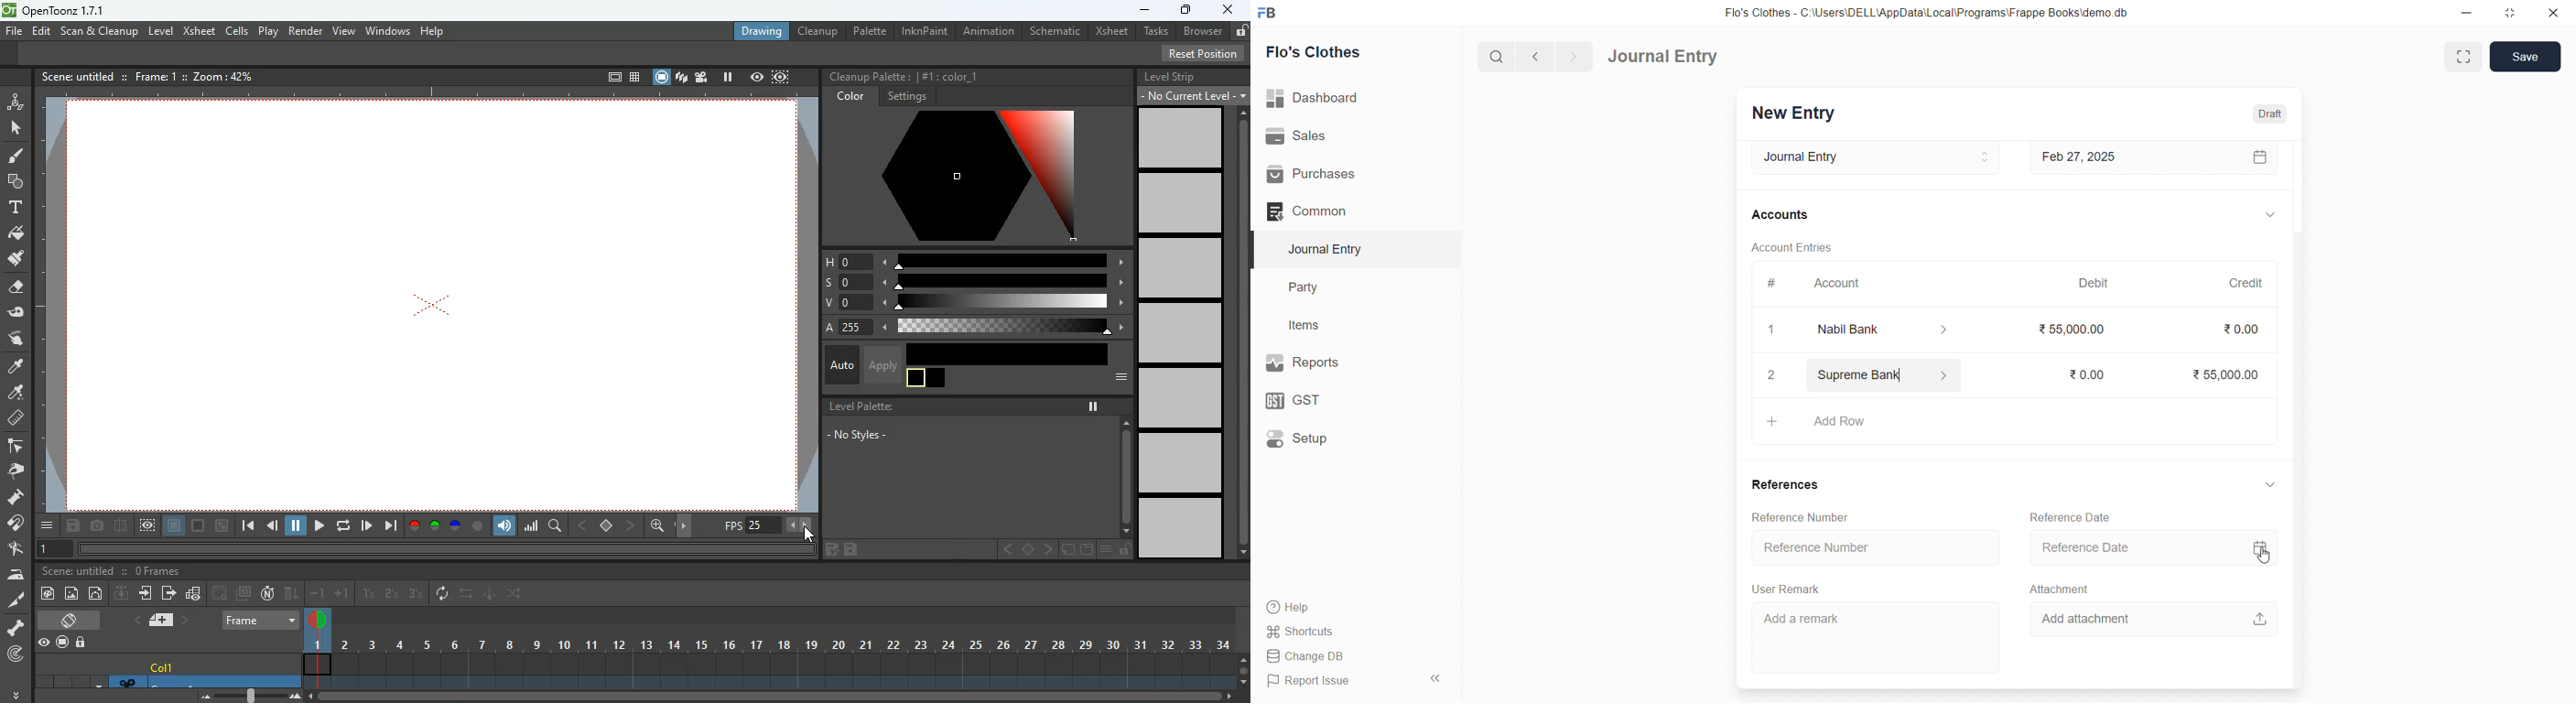 The width and height of the screenshot is (2576, 728). I want to click on resize, so click(2510, 12).